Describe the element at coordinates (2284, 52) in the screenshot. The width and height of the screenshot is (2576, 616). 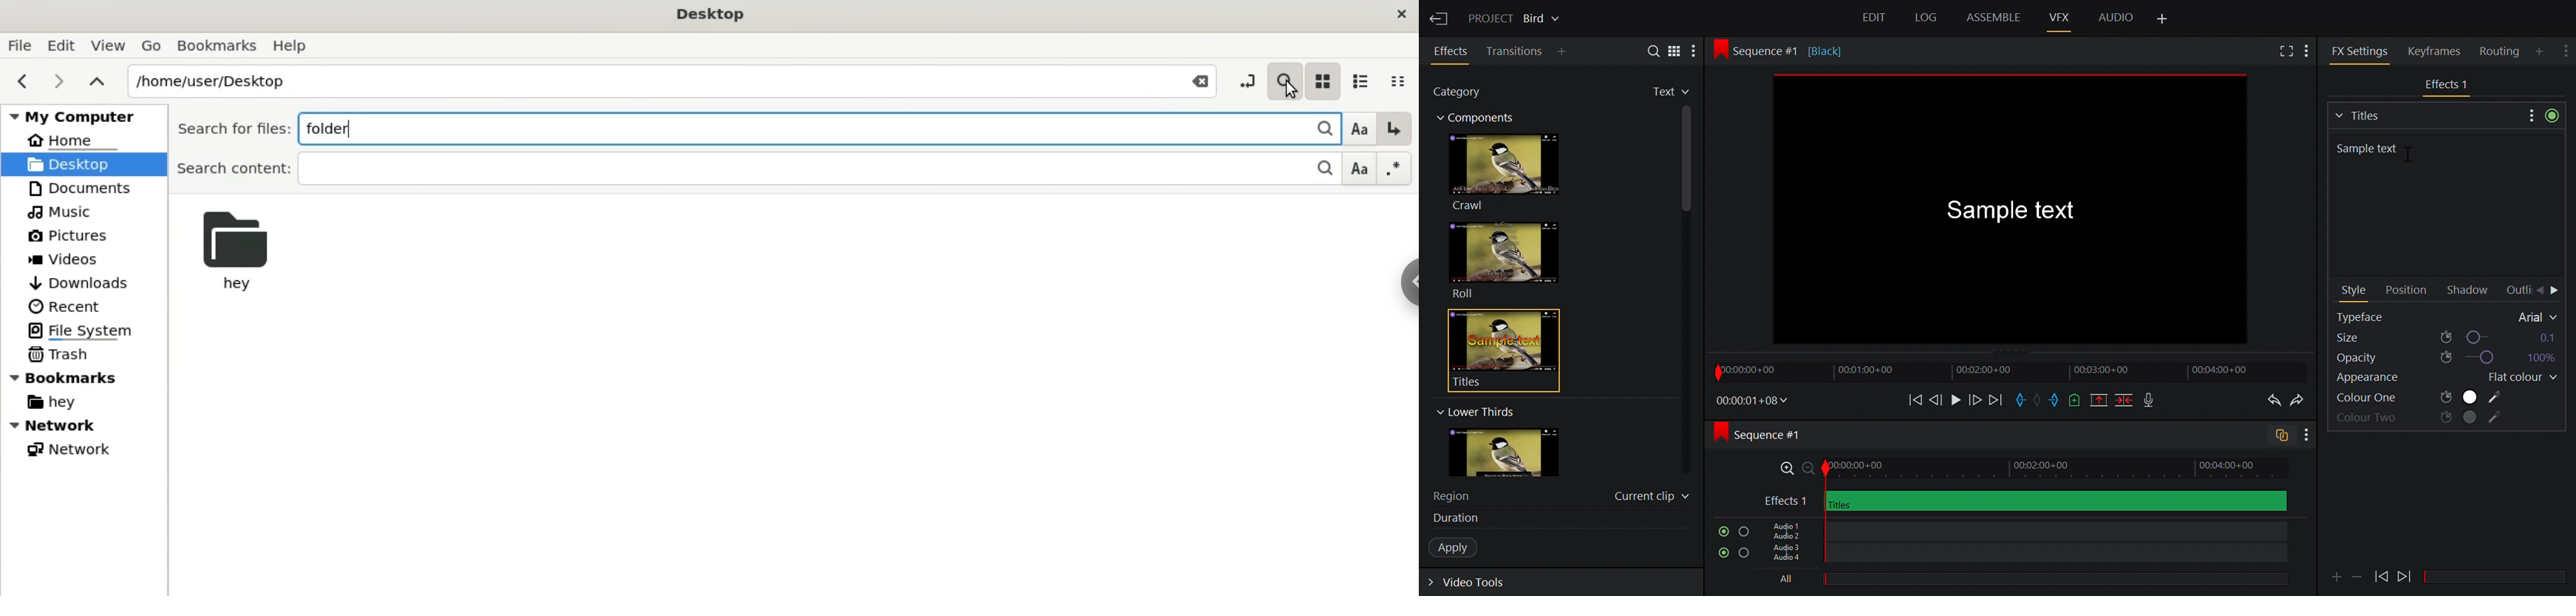
I see `Full screen` at that location.